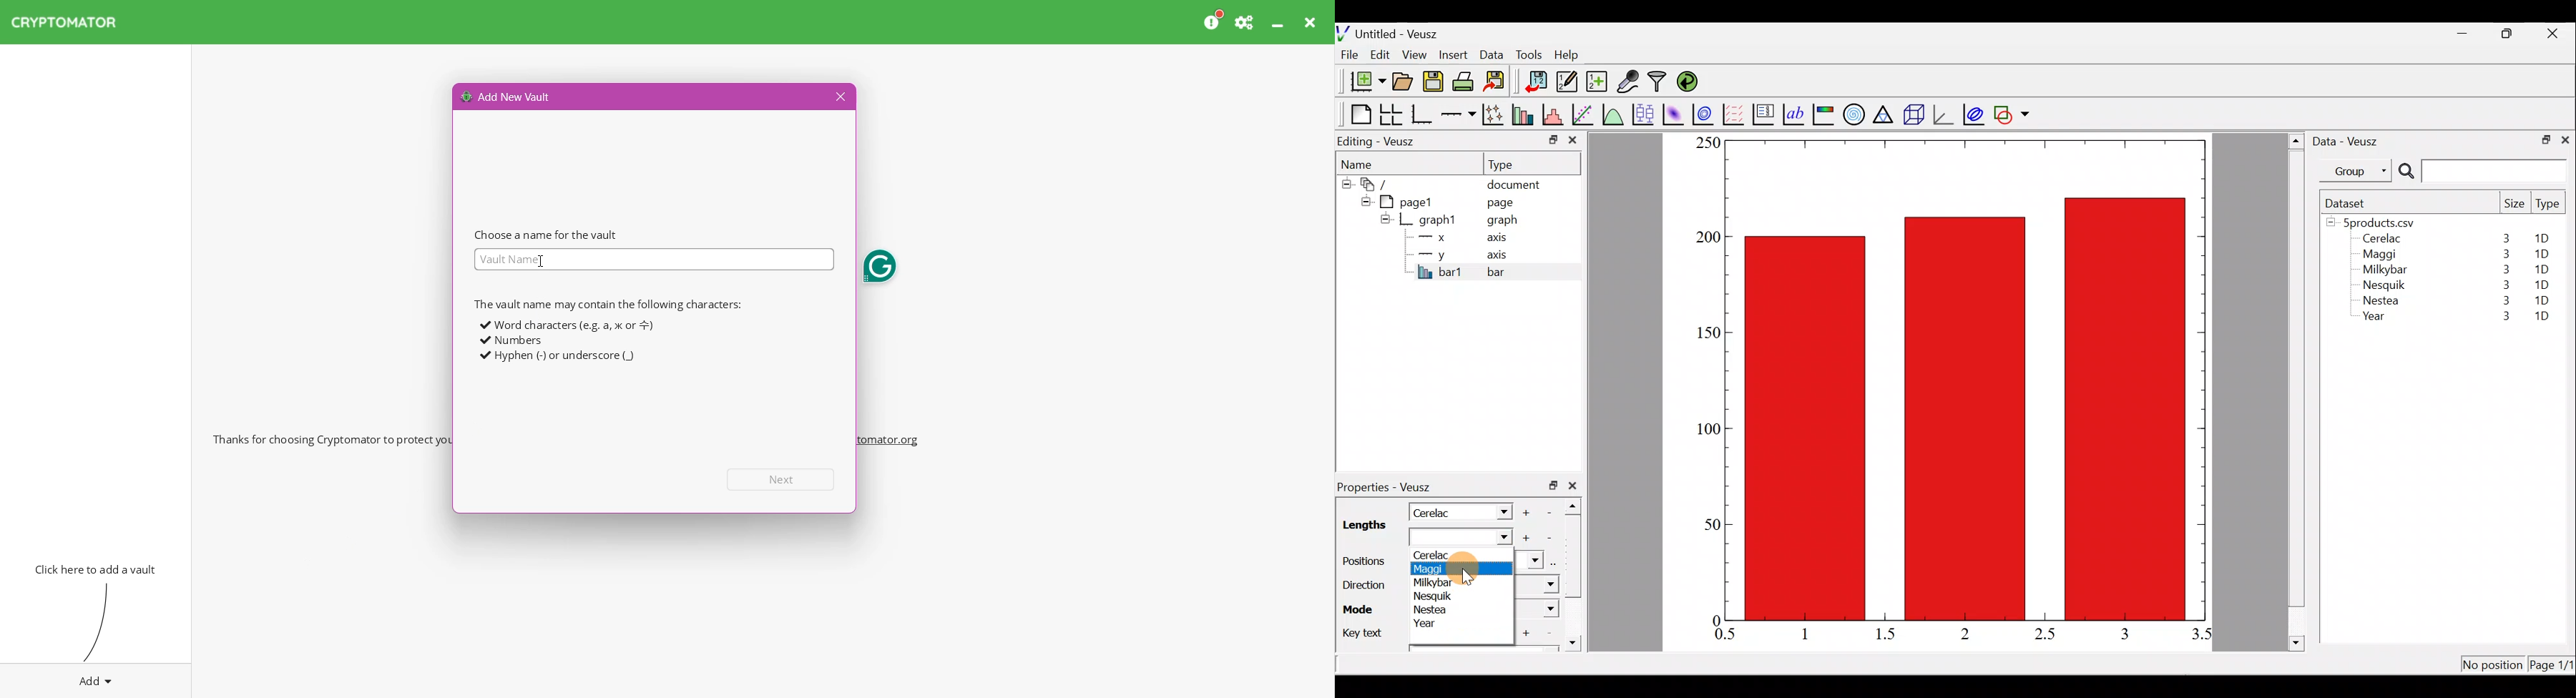 Image resolution: width=2576 pixels, height=700 pixels. What do you see at coordinates (1815, 633) in the screenshot?
I see `1` at bounding box center [1815, 633].